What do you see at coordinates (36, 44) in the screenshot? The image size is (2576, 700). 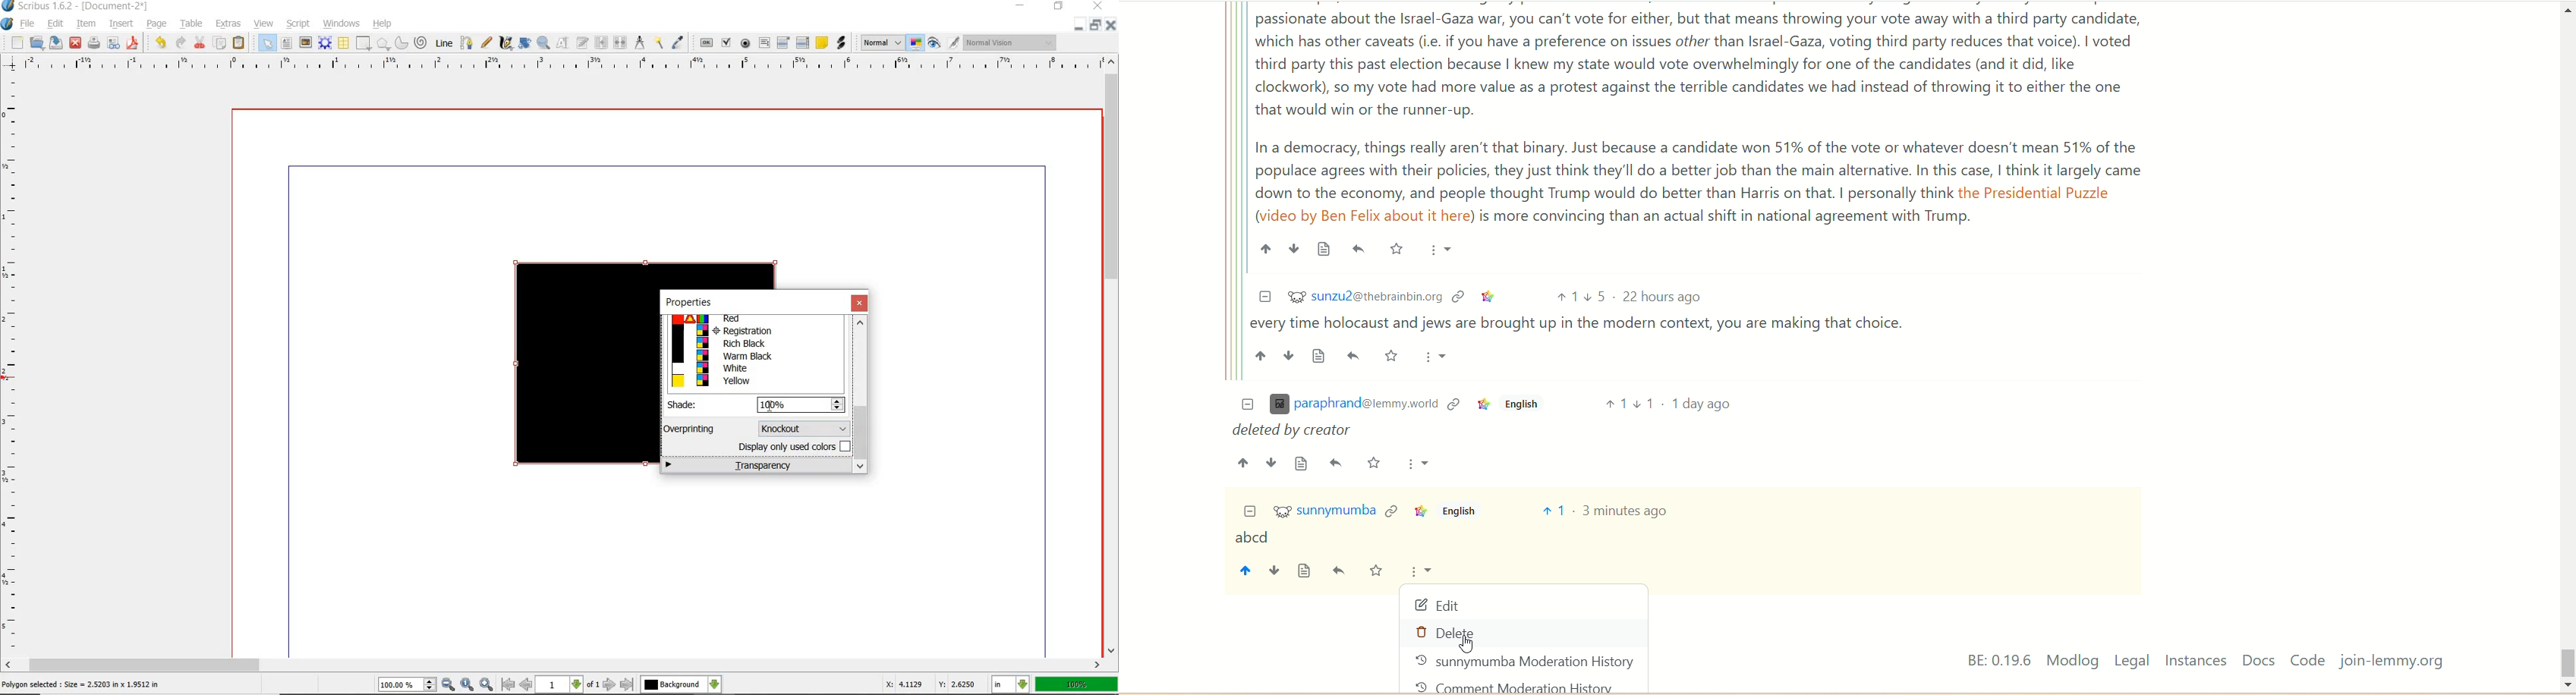 I see `open` at bounding box center [36, 44].